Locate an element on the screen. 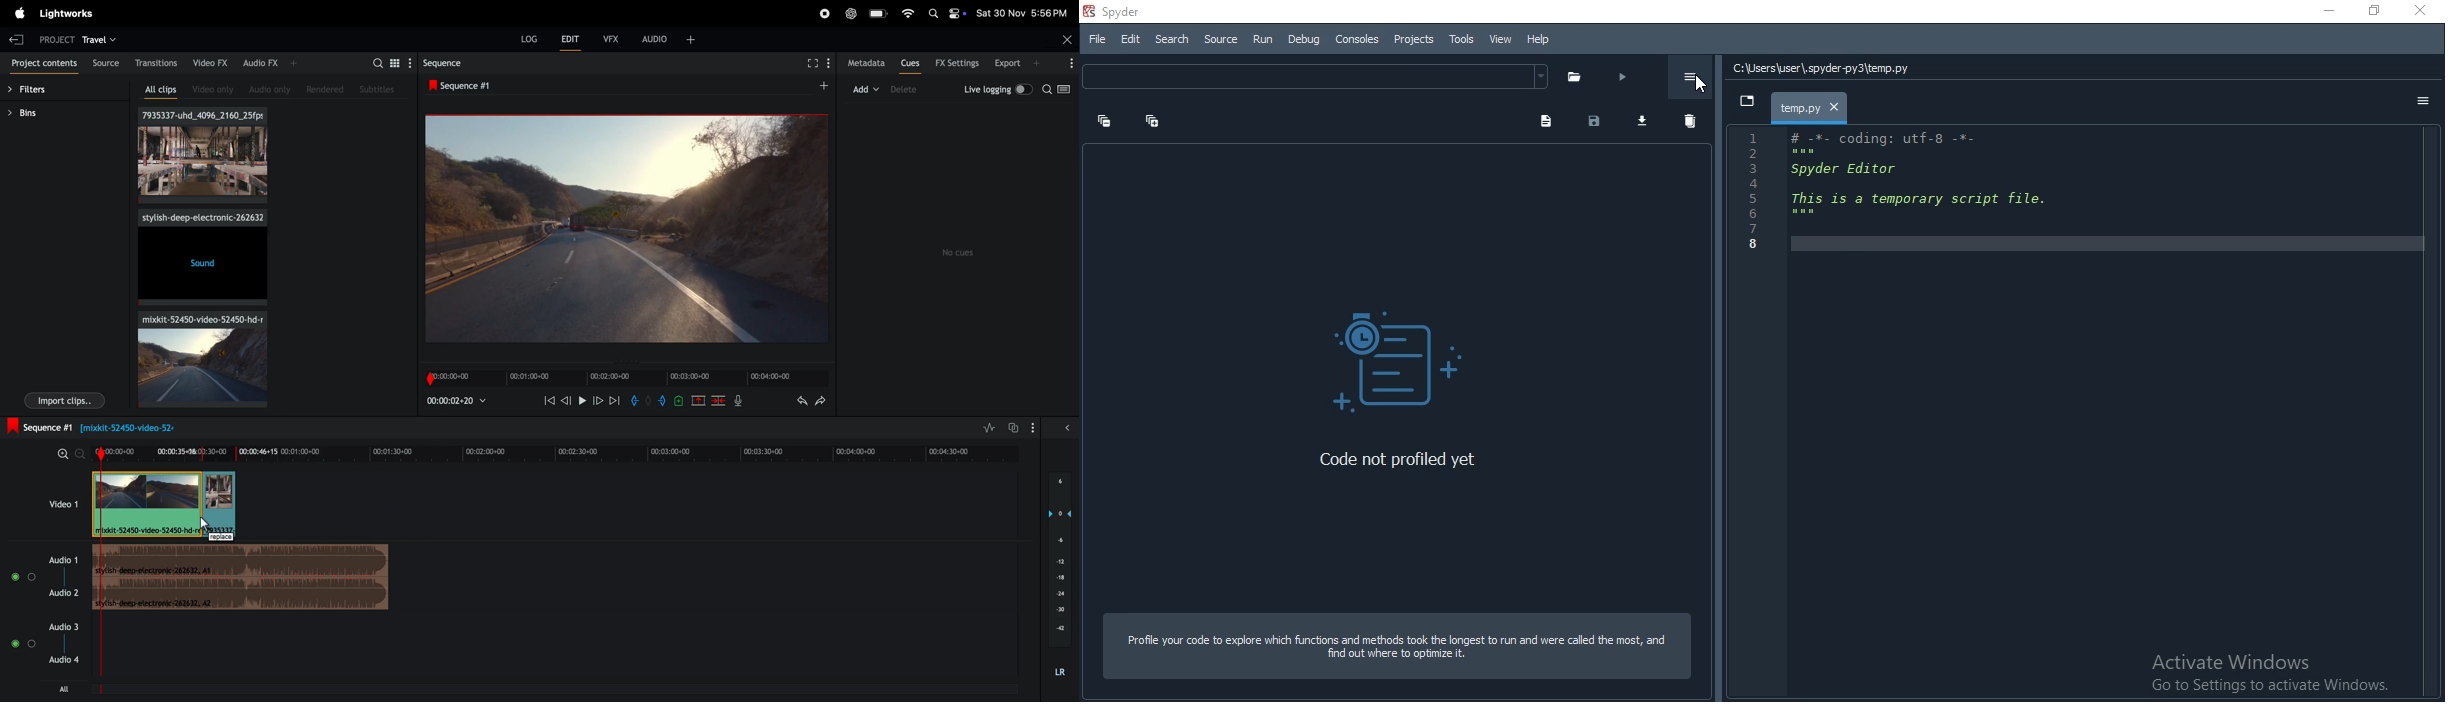 The height and width of the screenshot is (728, 2464). Tools is located at coordinates (1460, 39).